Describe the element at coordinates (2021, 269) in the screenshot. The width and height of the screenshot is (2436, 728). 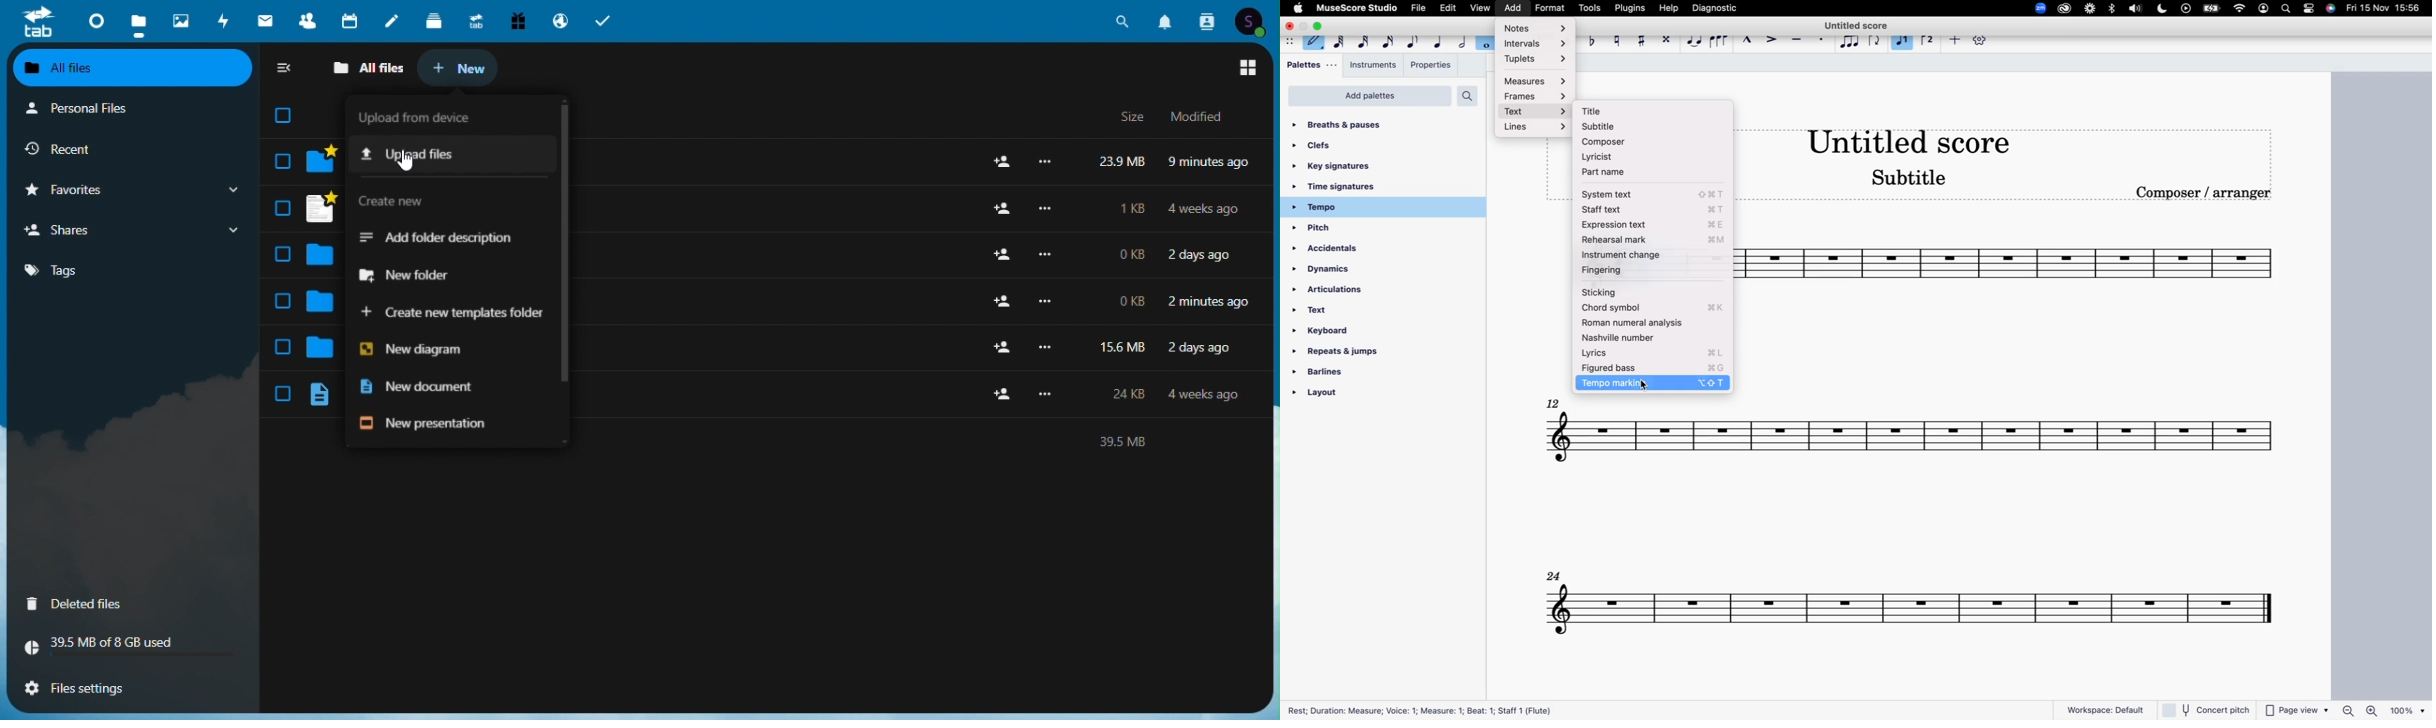
I see `score` at that location.